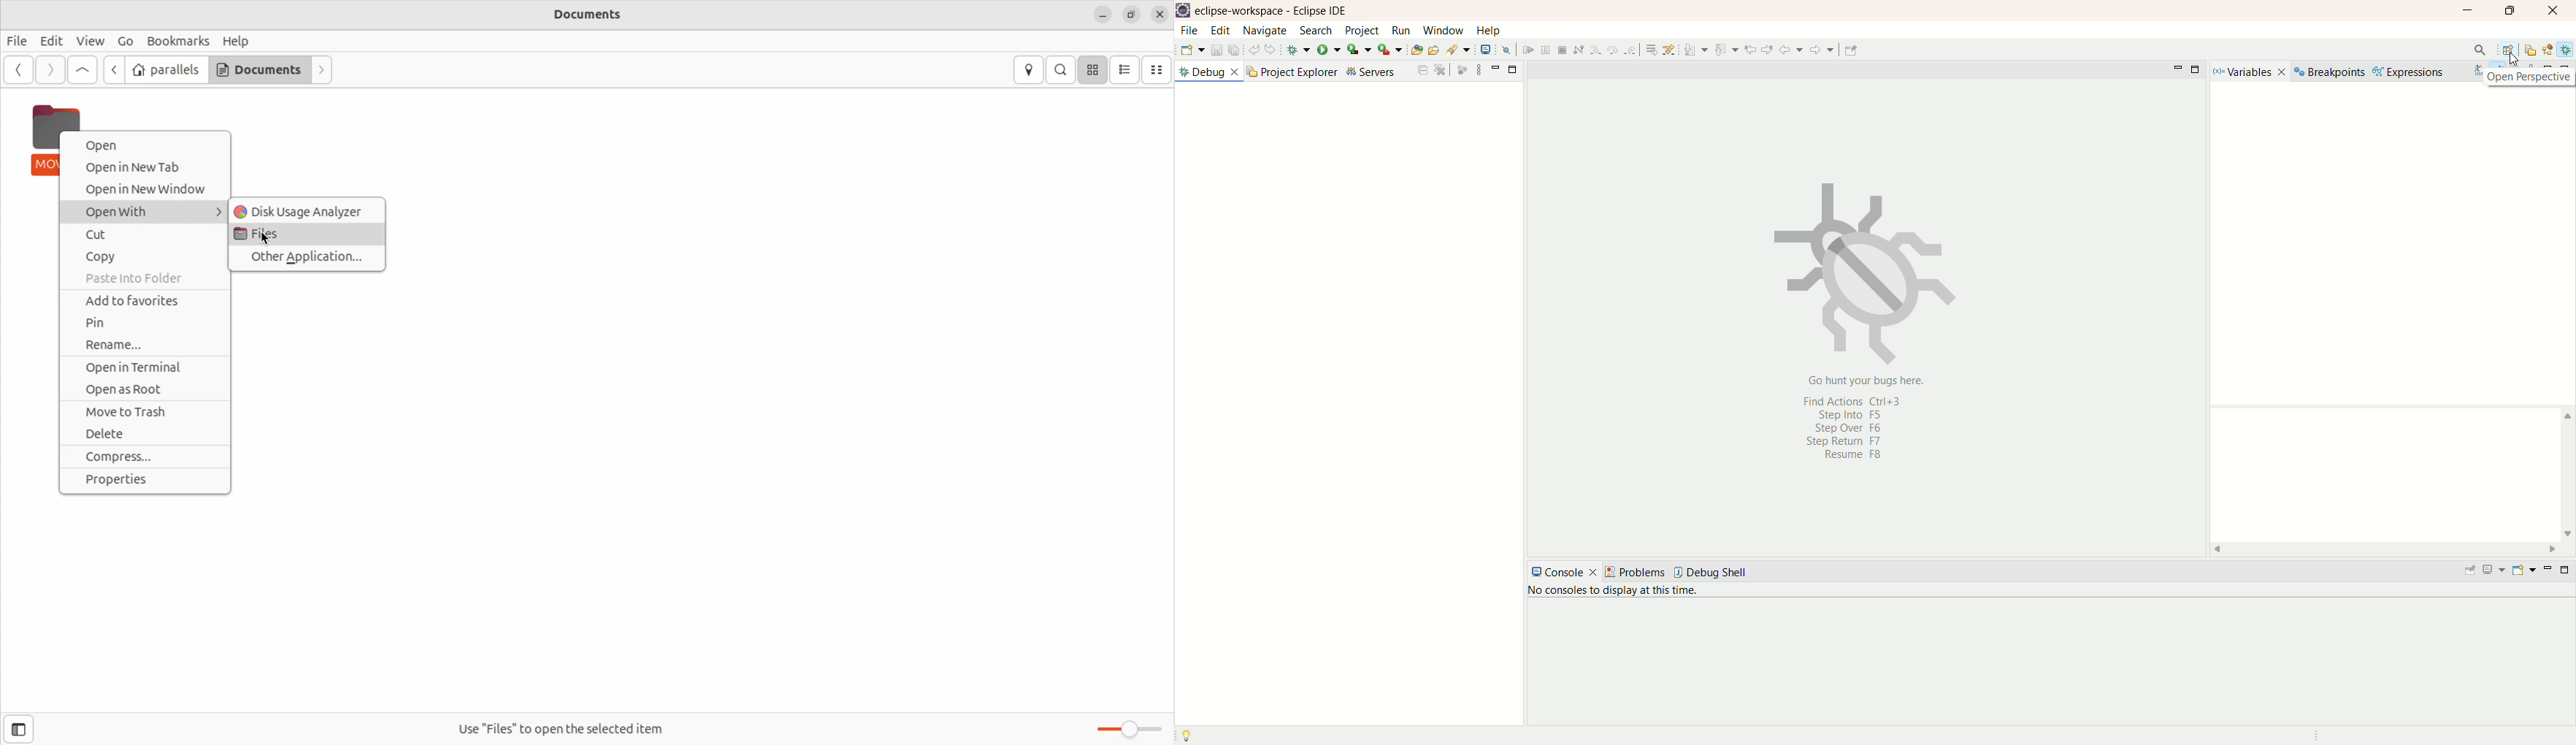 This screenshot has width=2576, height=756. What do you see at coordinates (1852, 381) in the screenshot?
I see `go hunt your bug here` at bounding box center [1852, 381].